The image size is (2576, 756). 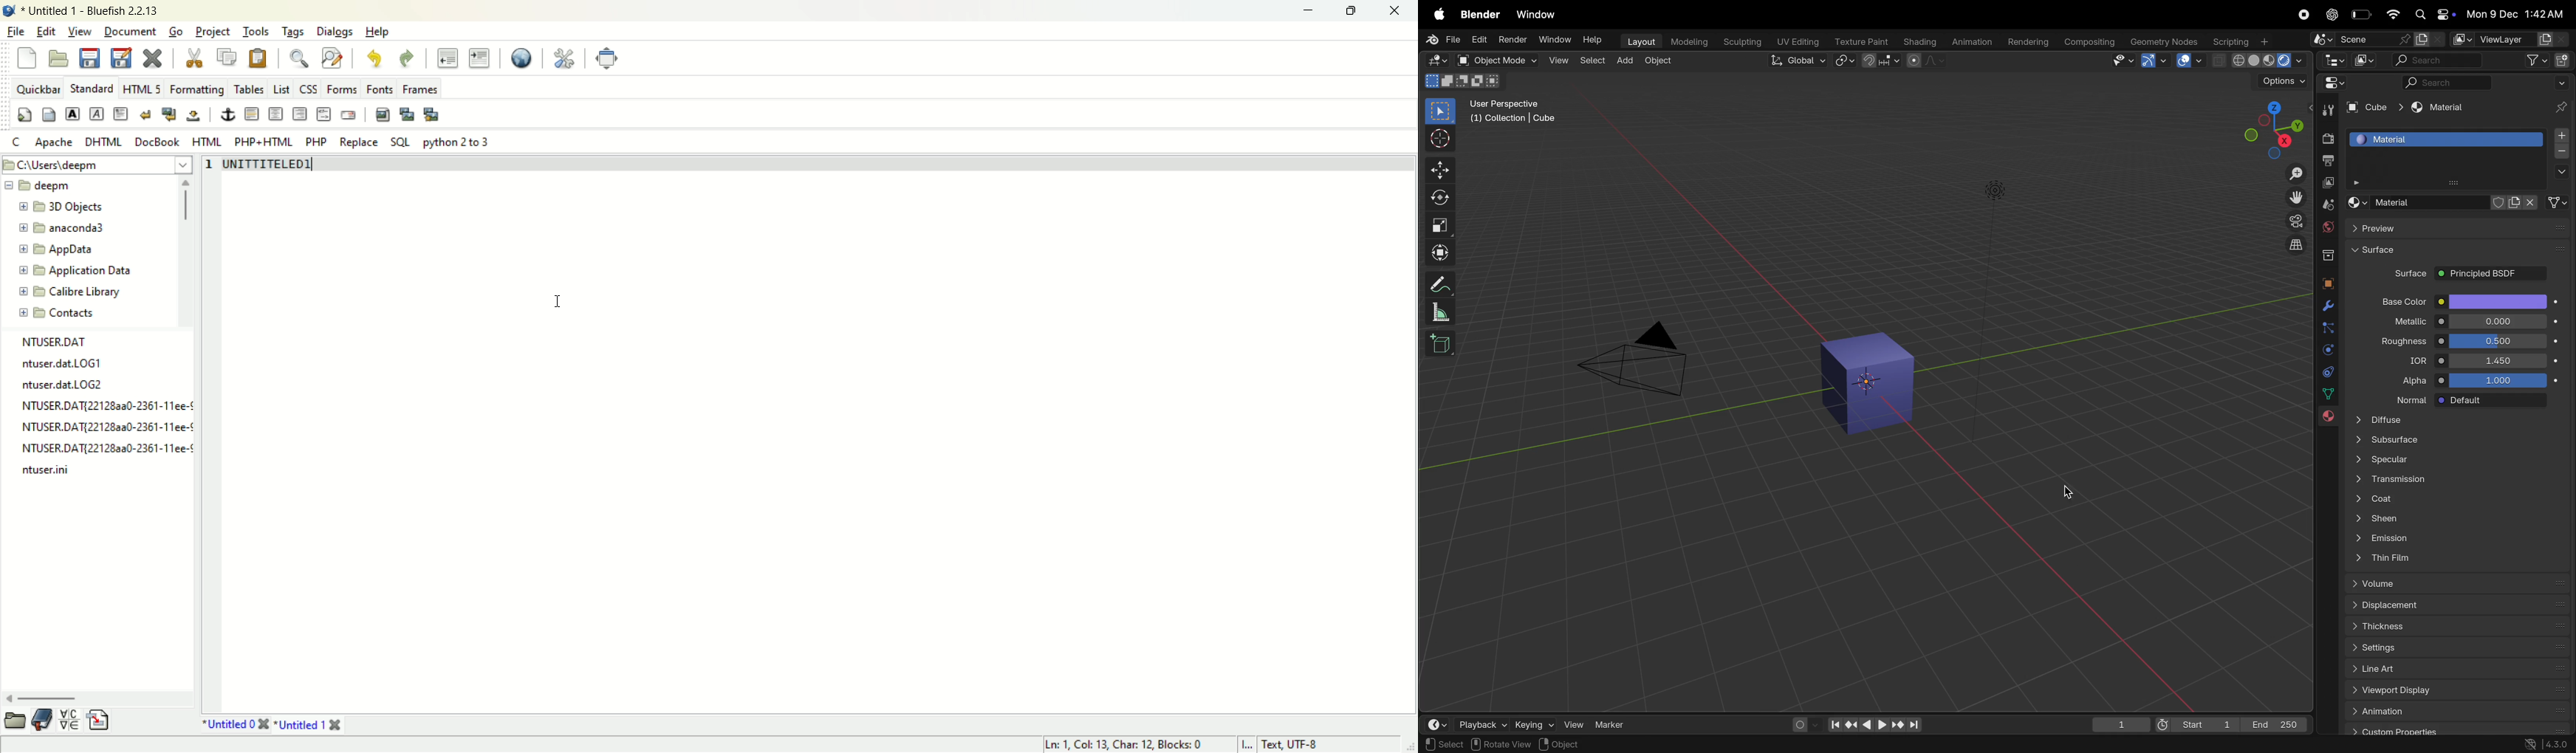 What do you see at coordinates (54, 142) in the screenshot?
I see `Apache` at bounding box center [54, 142].